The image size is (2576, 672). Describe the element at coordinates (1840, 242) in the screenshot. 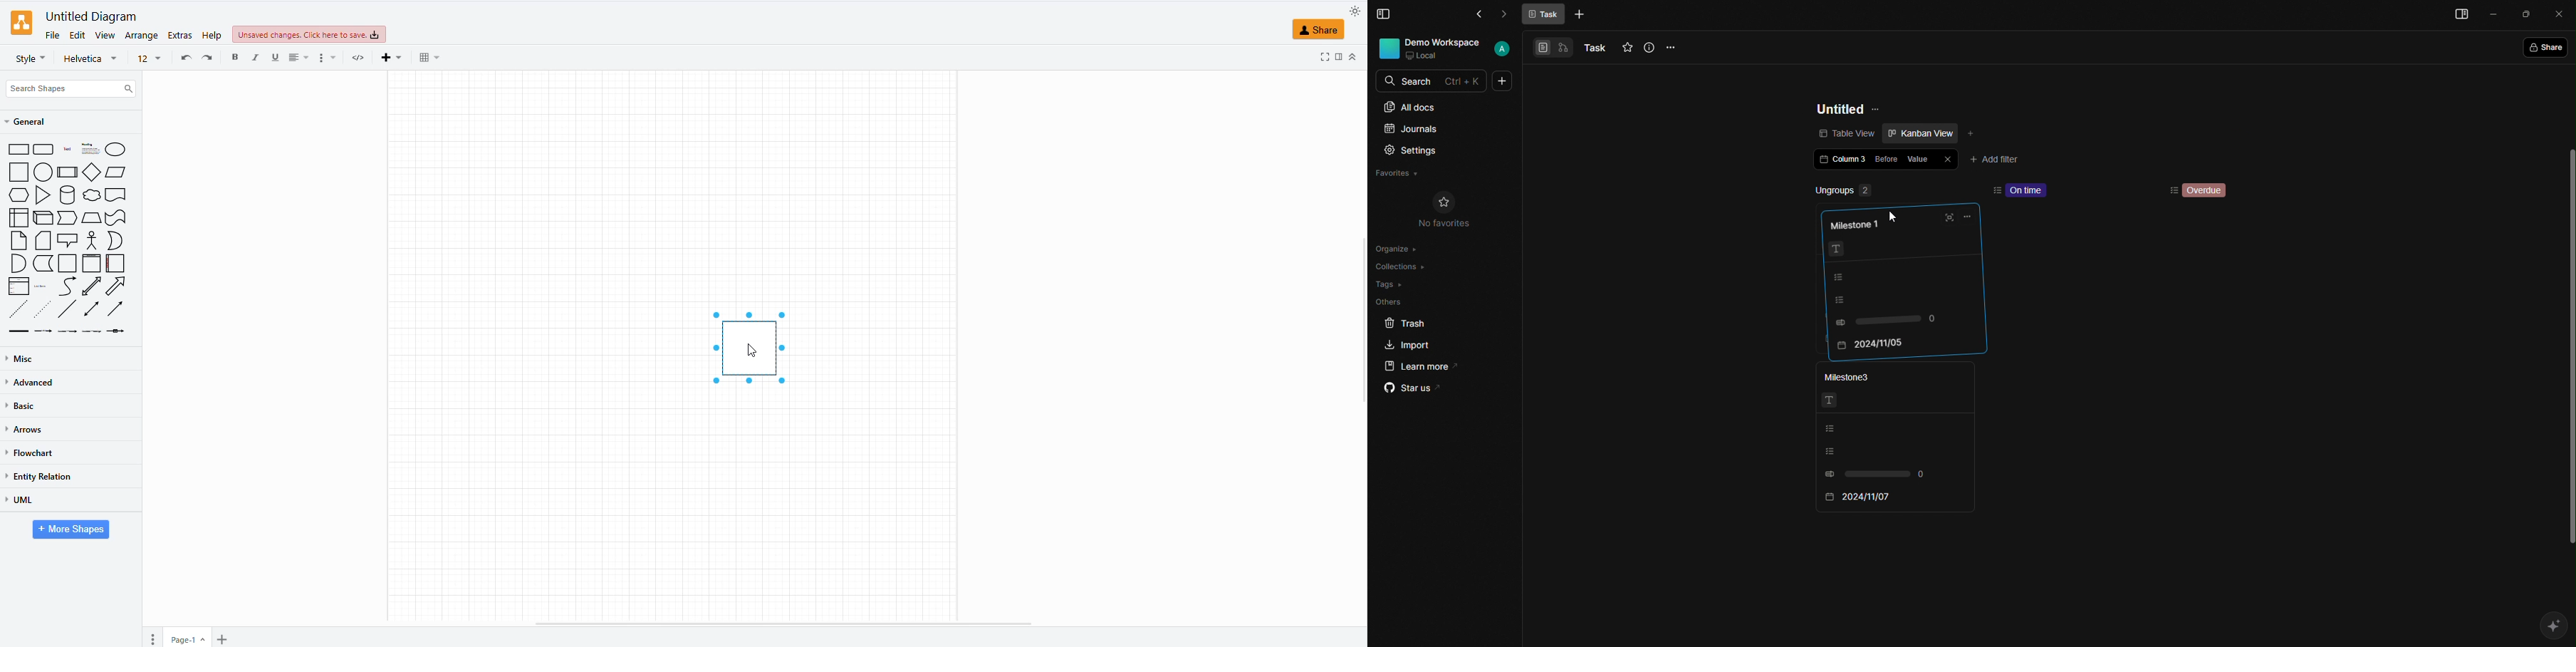

I see `Text` at that location.